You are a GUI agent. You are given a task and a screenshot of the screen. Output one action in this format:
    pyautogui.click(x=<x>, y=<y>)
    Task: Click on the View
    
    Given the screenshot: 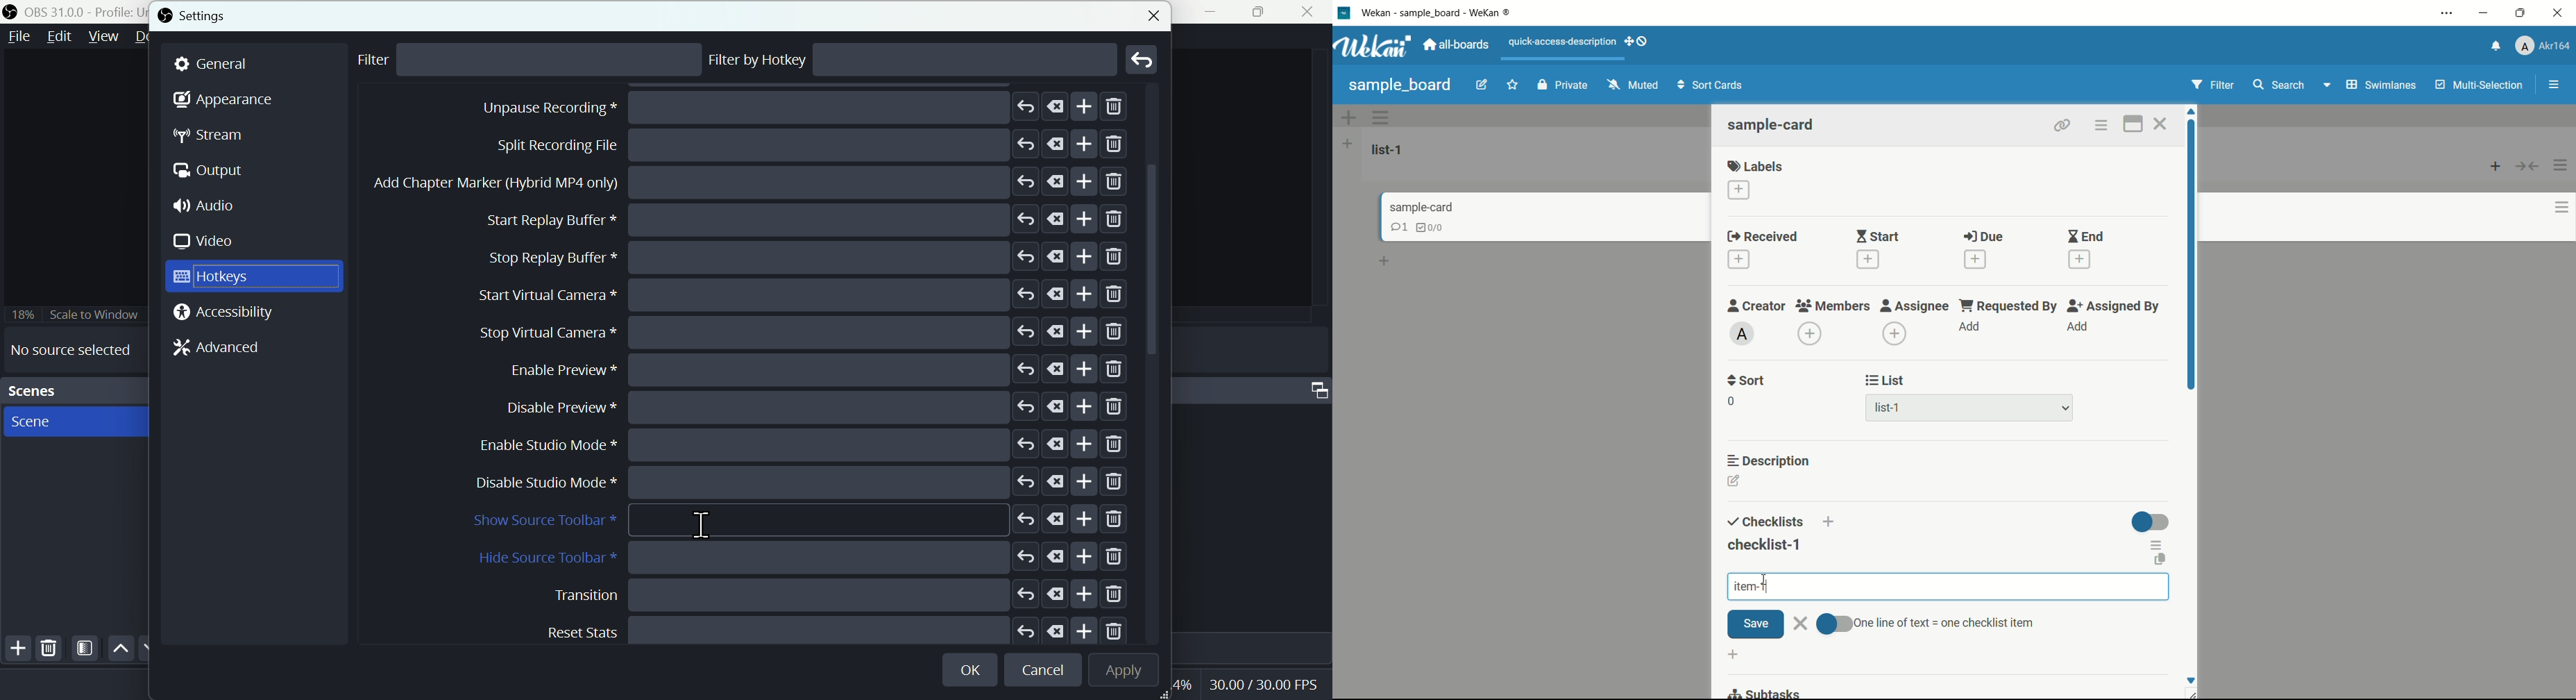 What is the action you would take?
    pyautogui.click(x=101, y=37)
    